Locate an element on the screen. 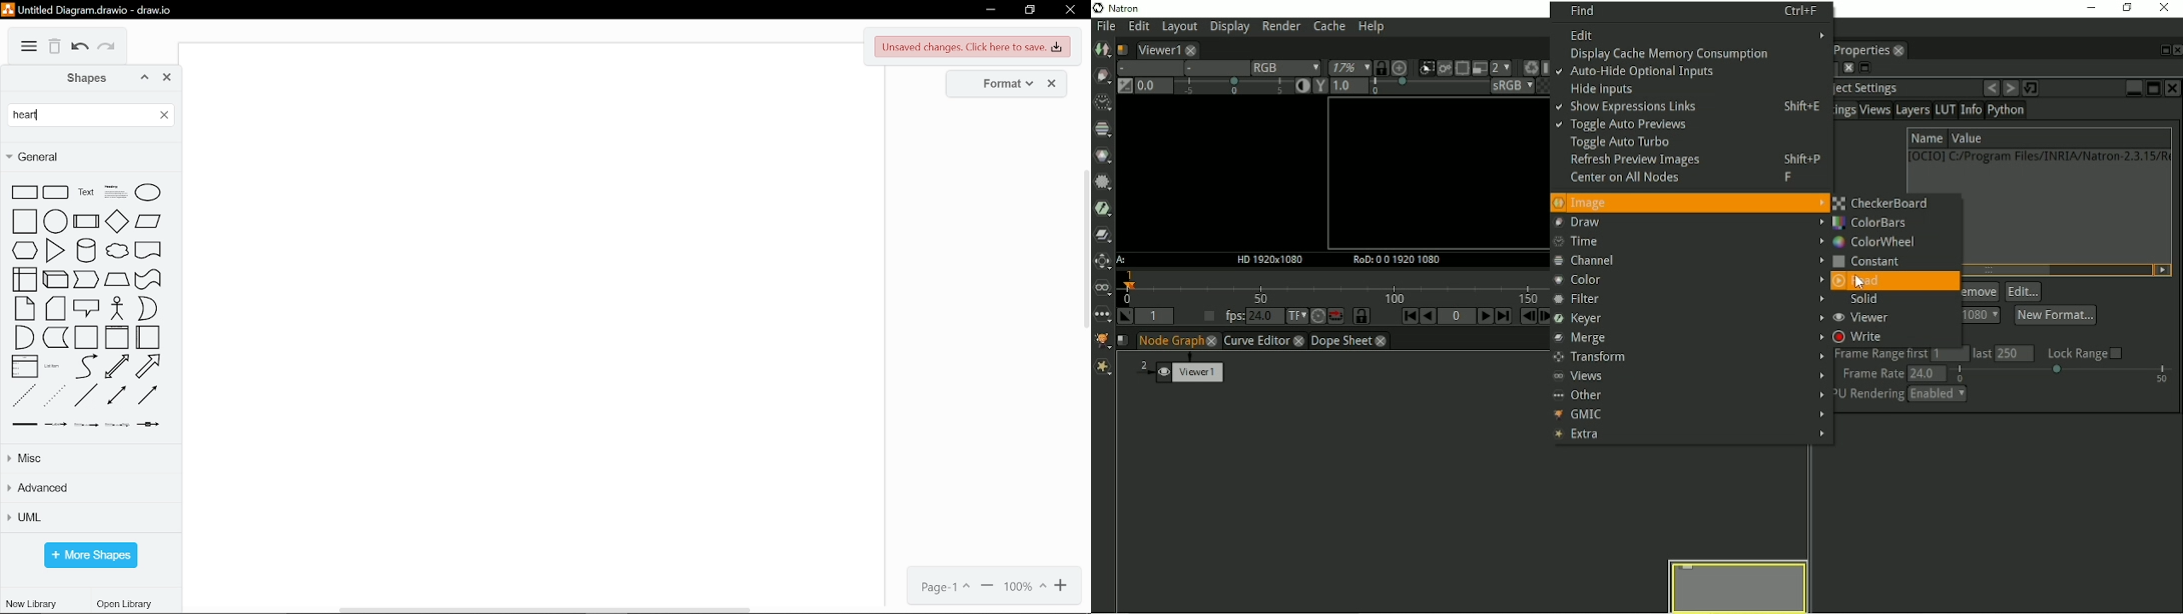 The height and width of the screenshot is (616, 2184). redo is located at coordinates (109, 49).